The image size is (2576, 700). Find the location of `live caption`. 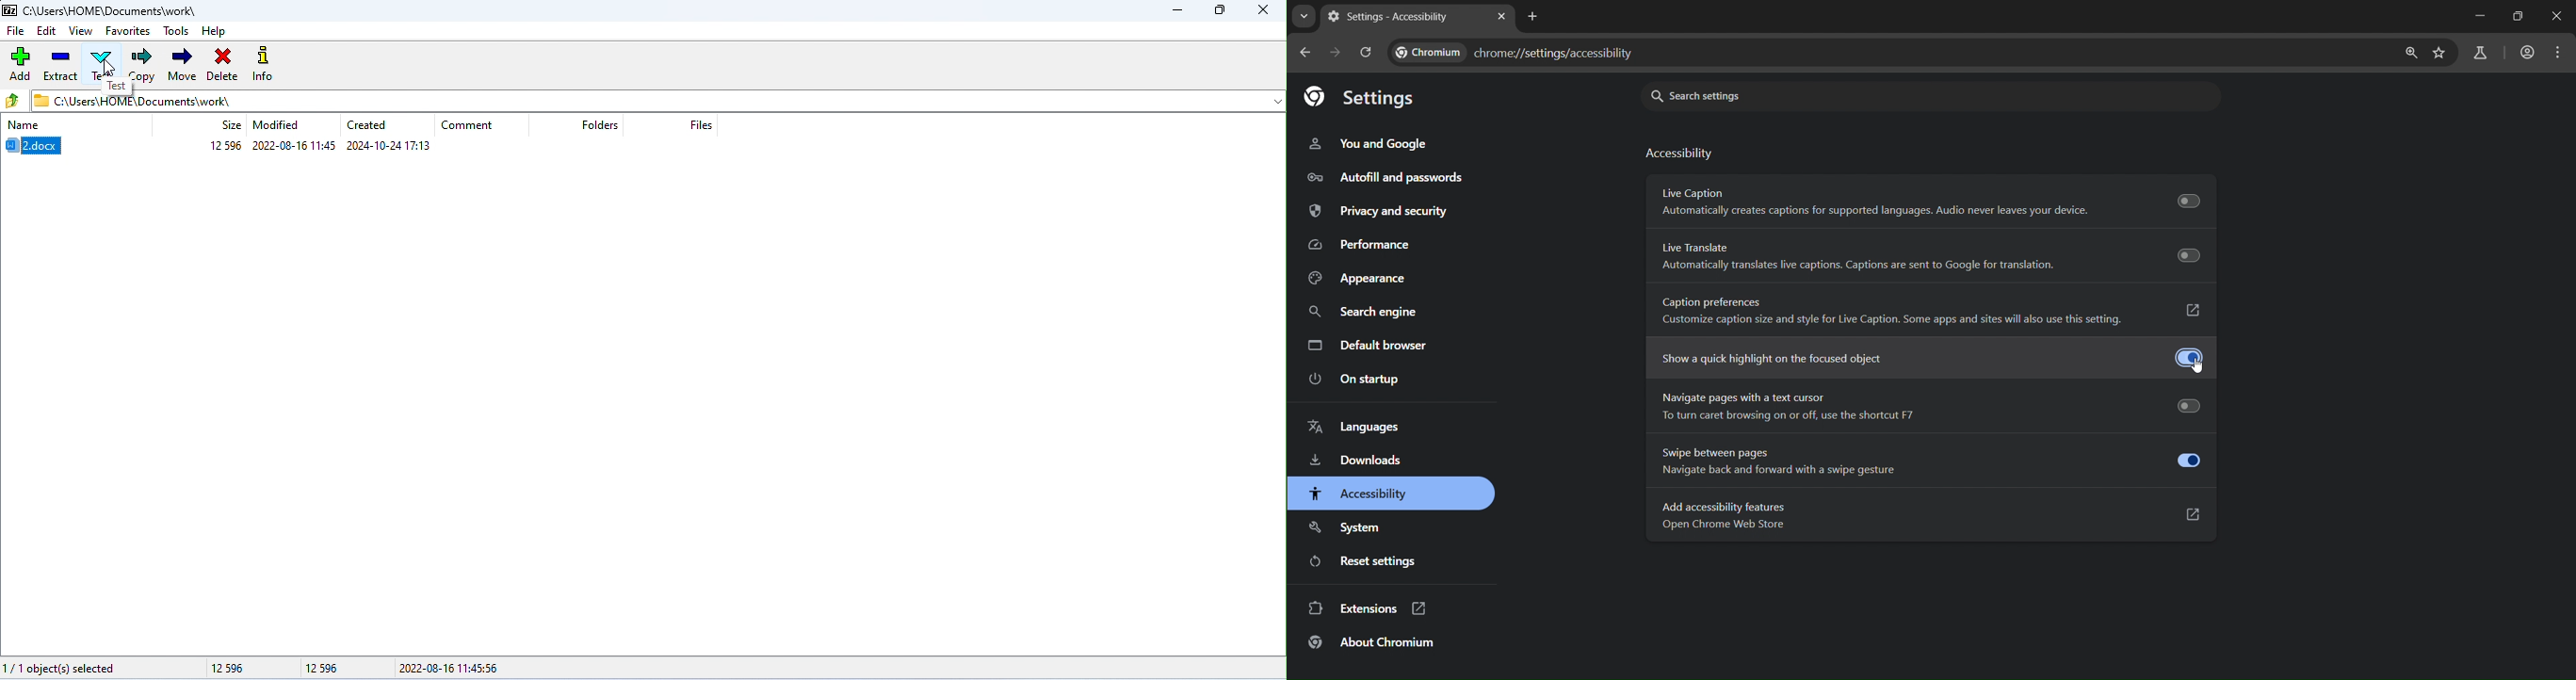

live caption is located at coordinates (1879, 202).